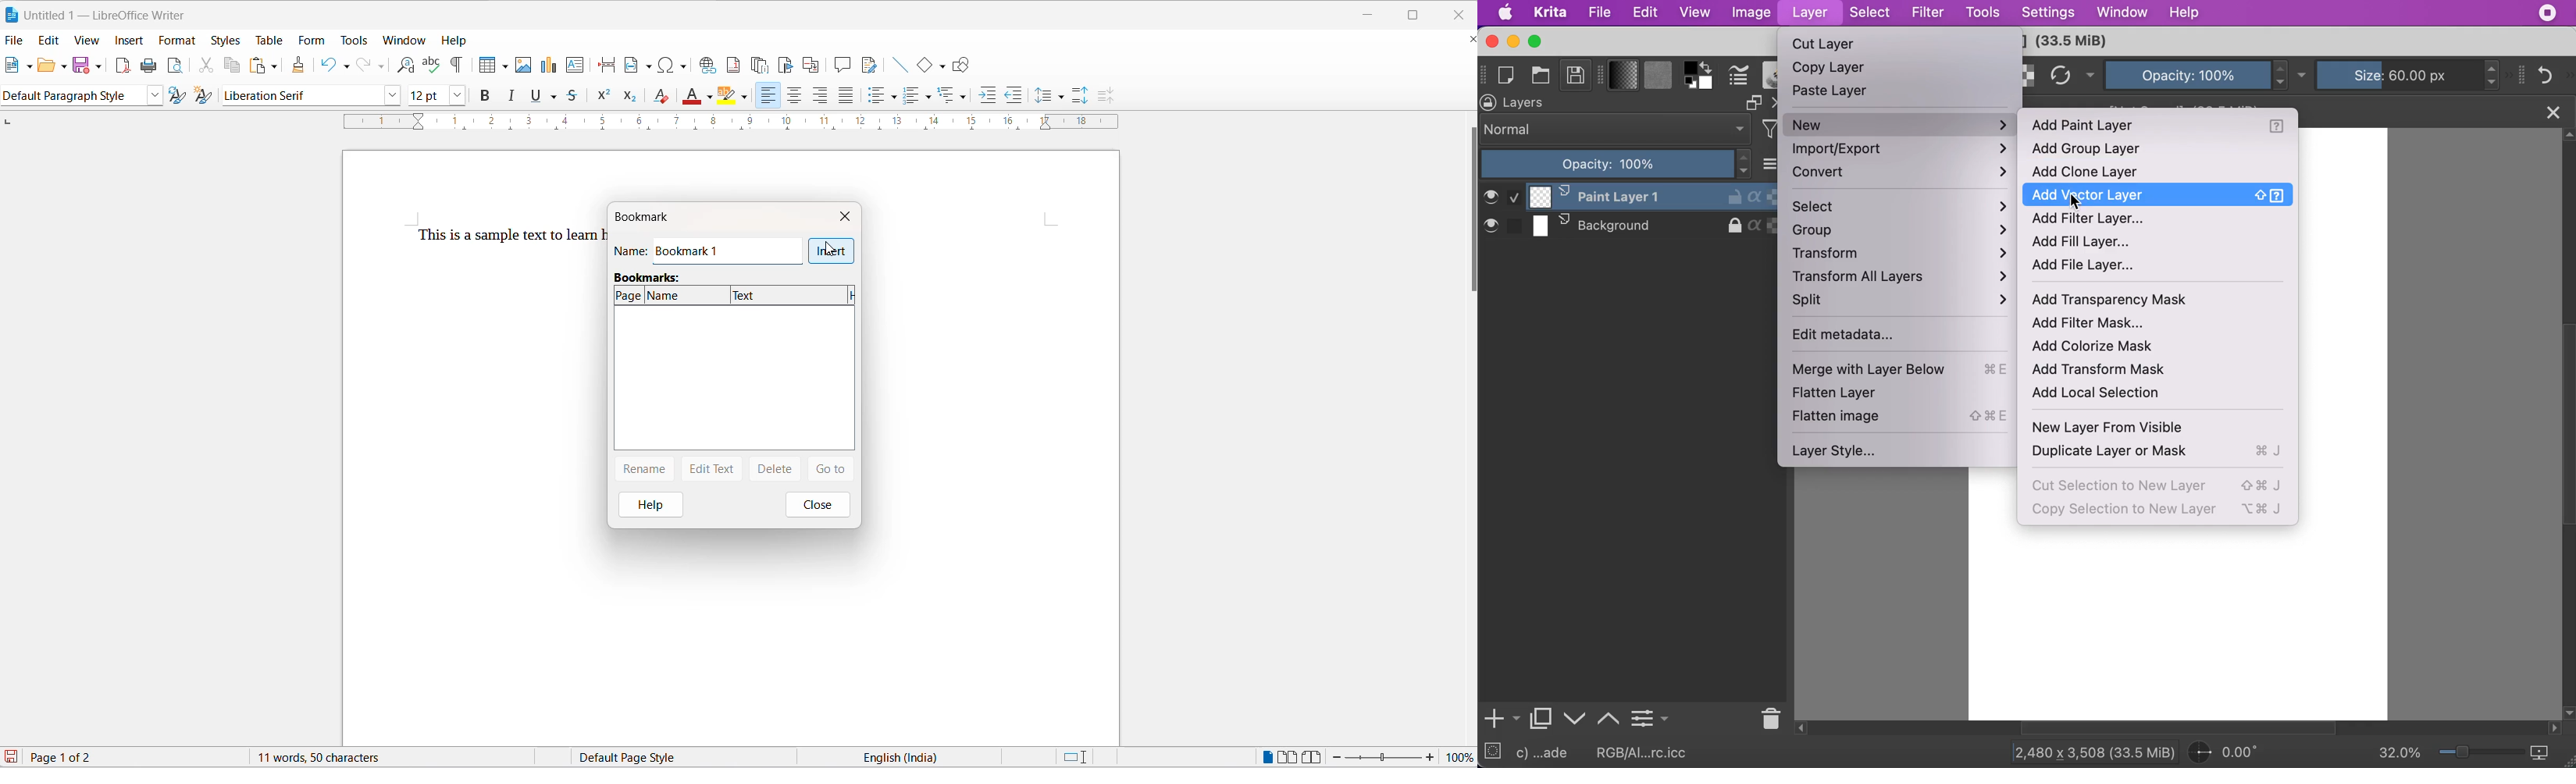 This screenshot has width=2576, height=784. What do you see at coordinates (1431, 757) in the screenshot?
I see `increase zoom` at bounding box center [1431, 757].